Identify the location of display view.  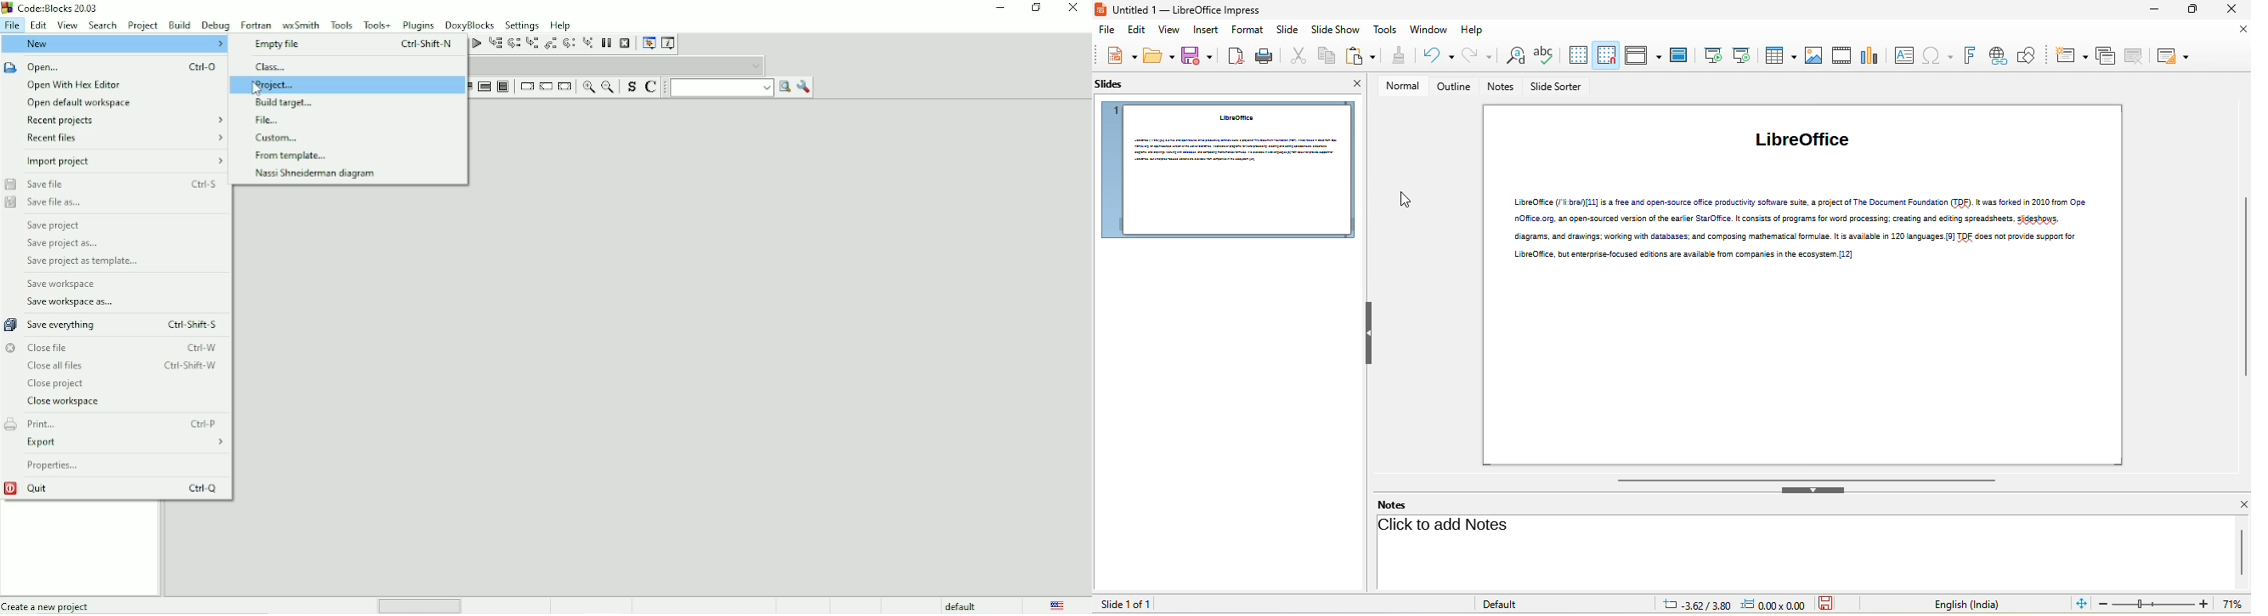
(1644, 57).